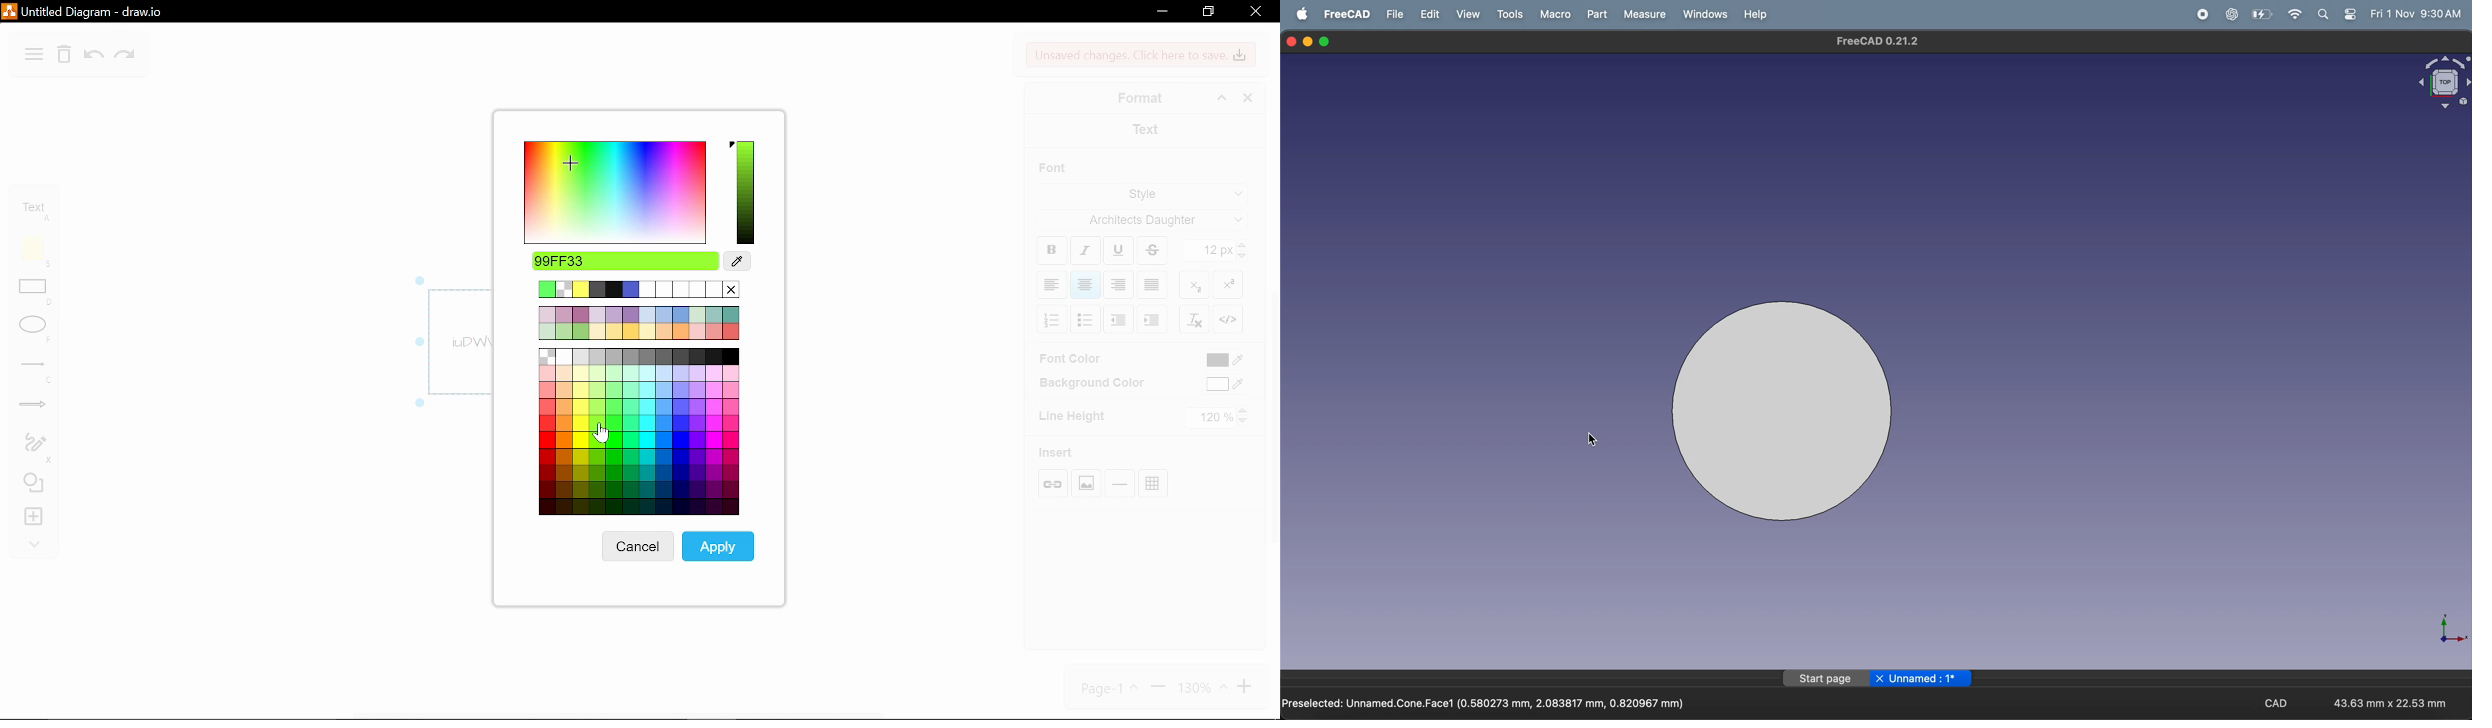  I want to click on insert, so click(1057, 453).